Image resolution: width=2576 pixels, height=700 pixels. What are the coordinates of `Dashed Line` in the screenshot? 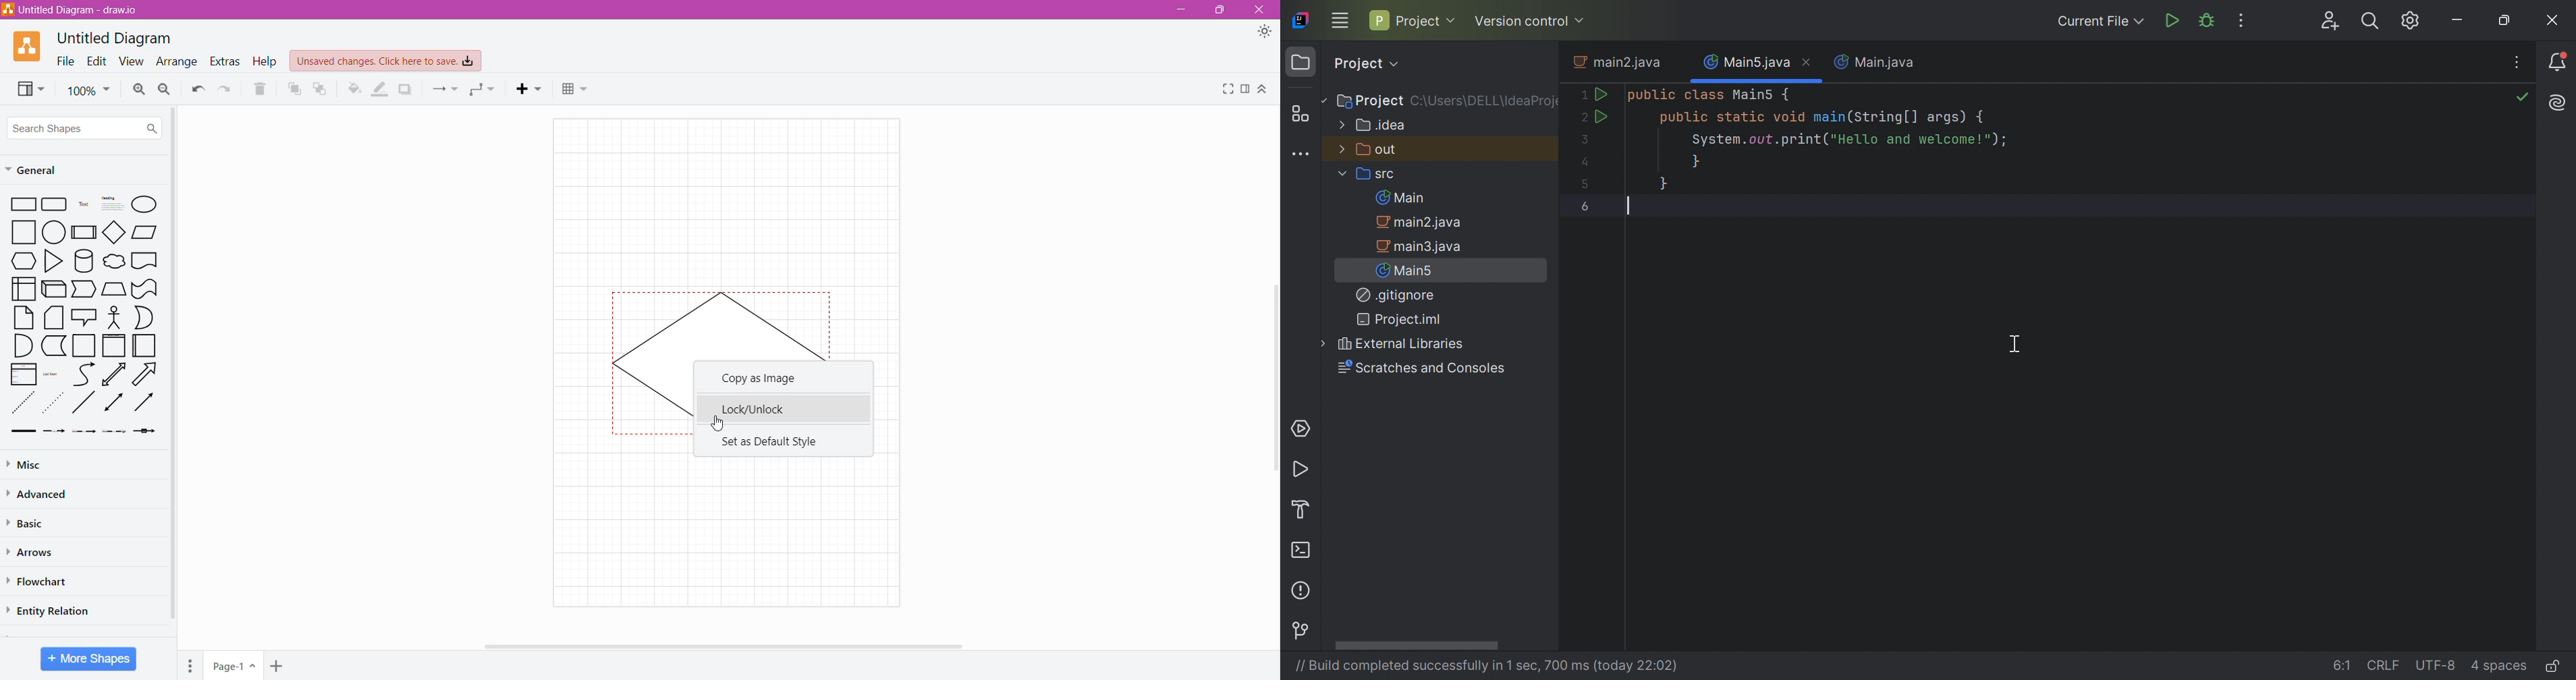 It's located at (23, 406).